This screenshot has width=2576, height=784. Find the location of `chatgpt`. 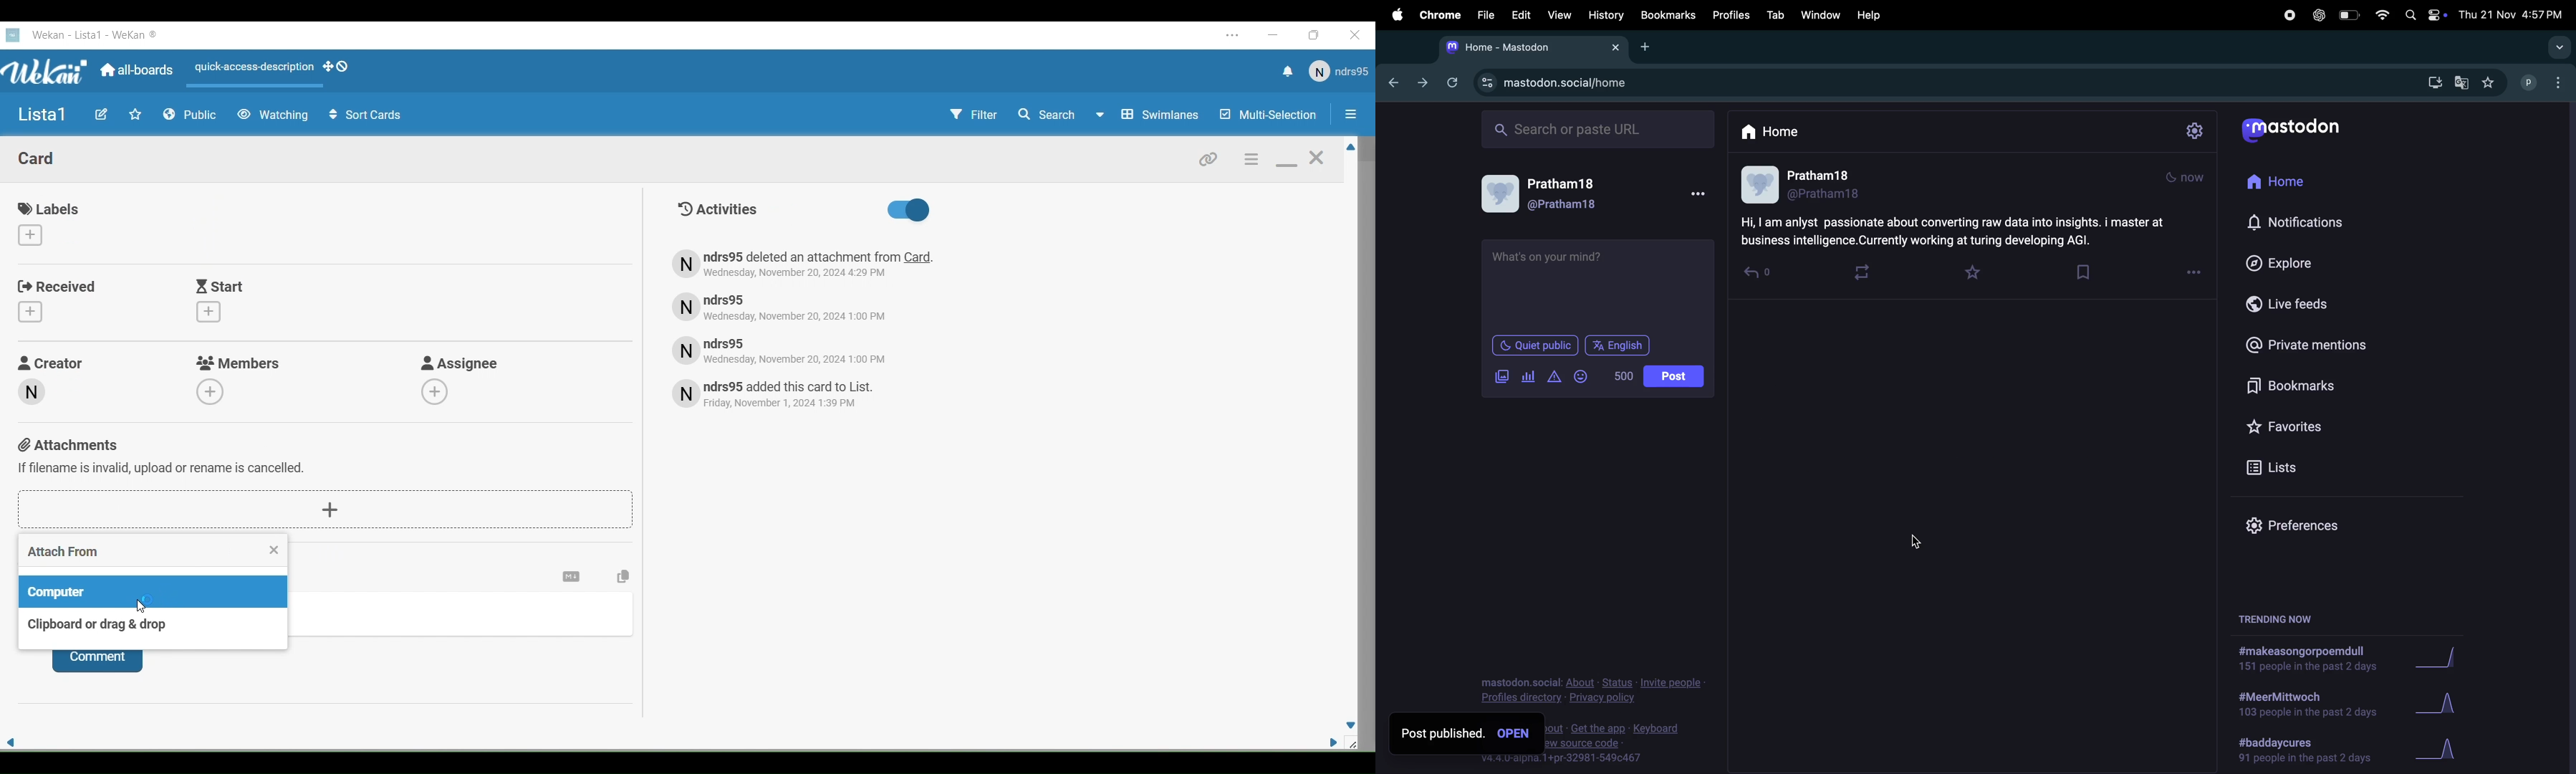

chatgpt is located at coordinates (2317, 14).